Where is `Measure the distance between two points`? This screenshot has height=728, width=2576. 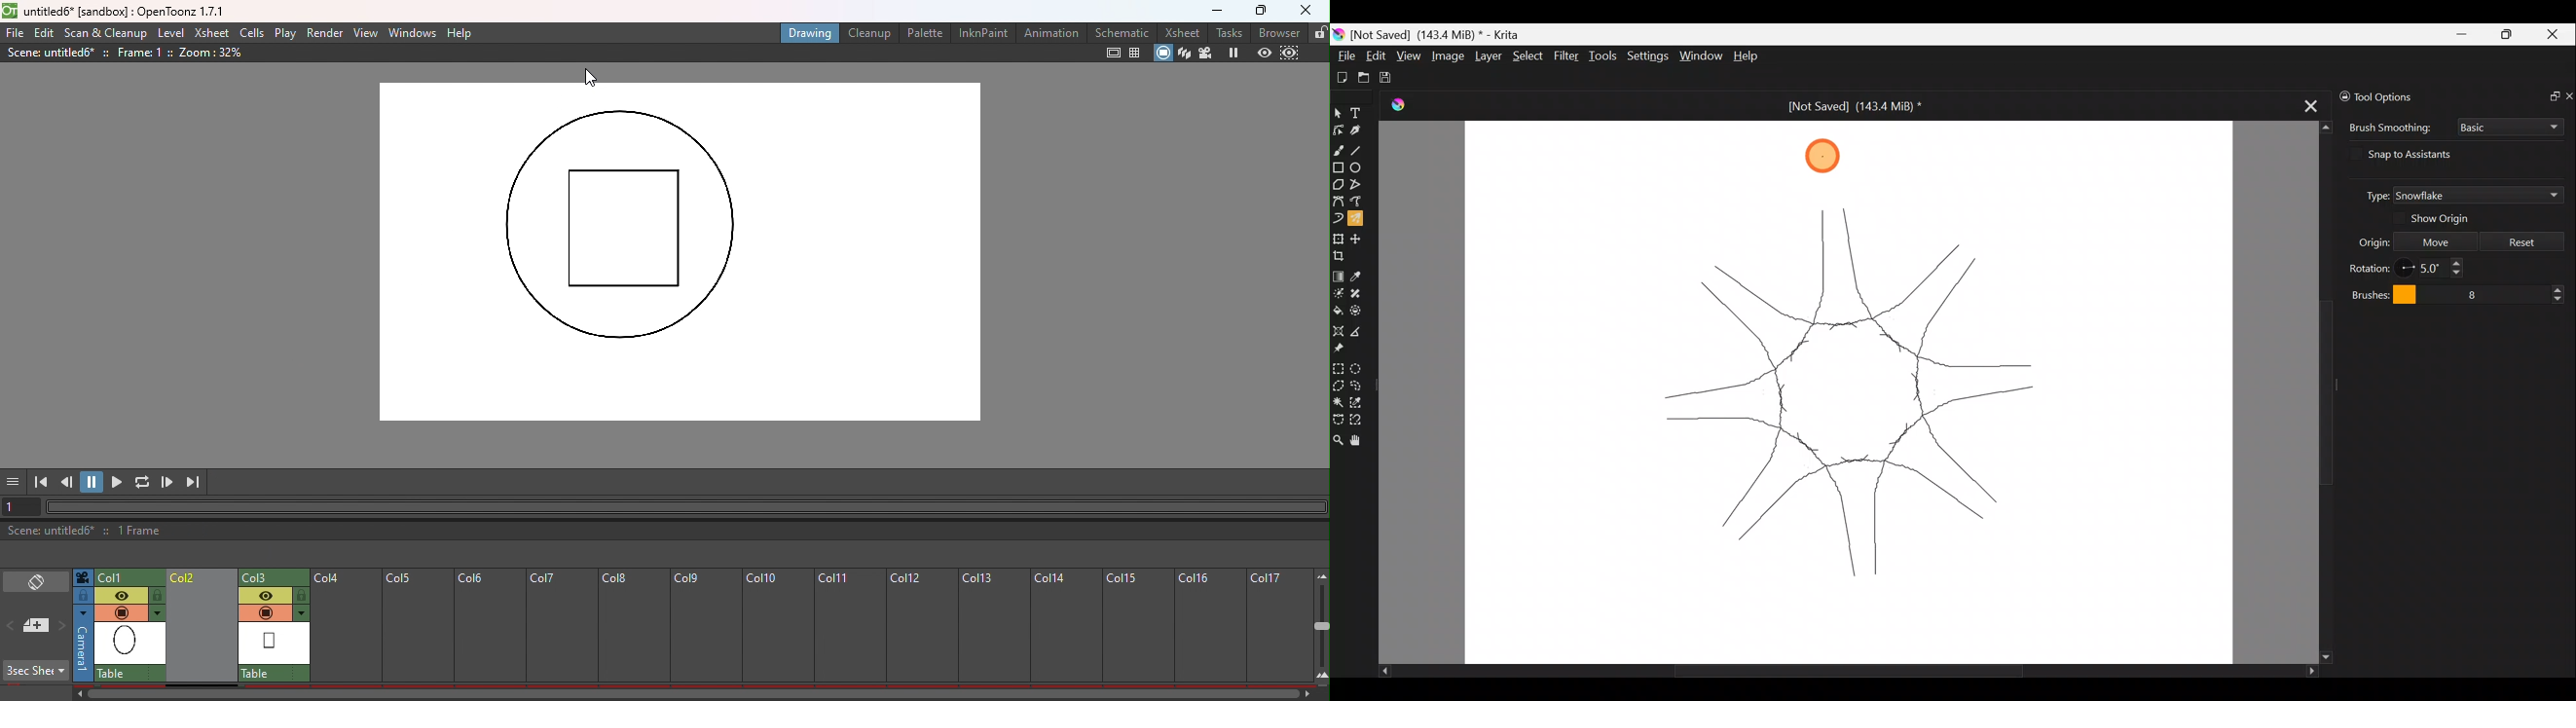
Measure the distance between two points is located at coordinates (1361, 330).